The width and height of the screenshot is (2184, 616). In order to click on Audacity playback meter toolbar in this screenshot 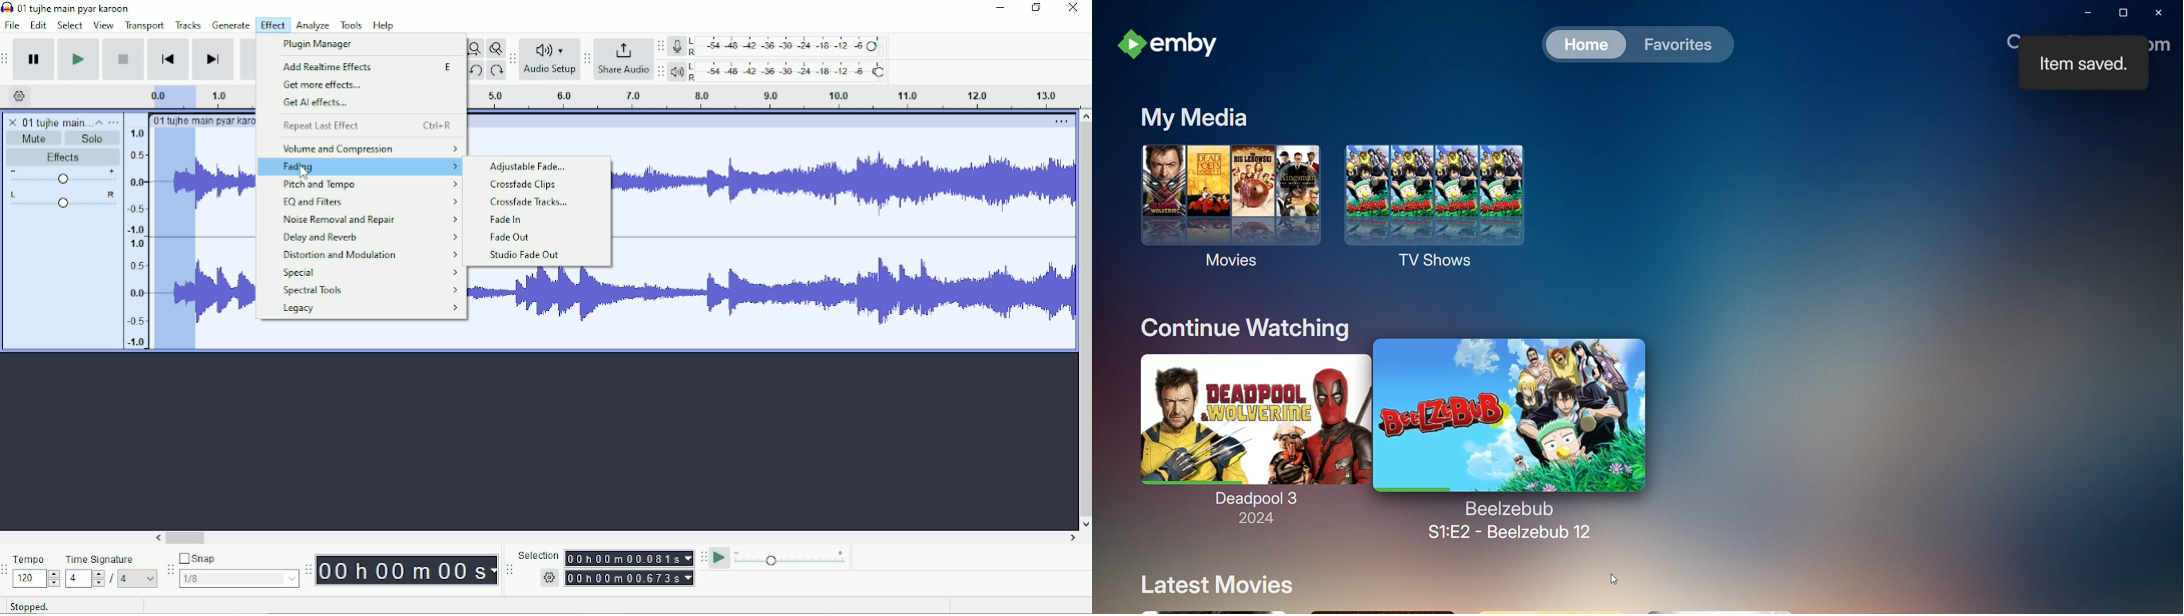, I will do `click(660, 71)`.